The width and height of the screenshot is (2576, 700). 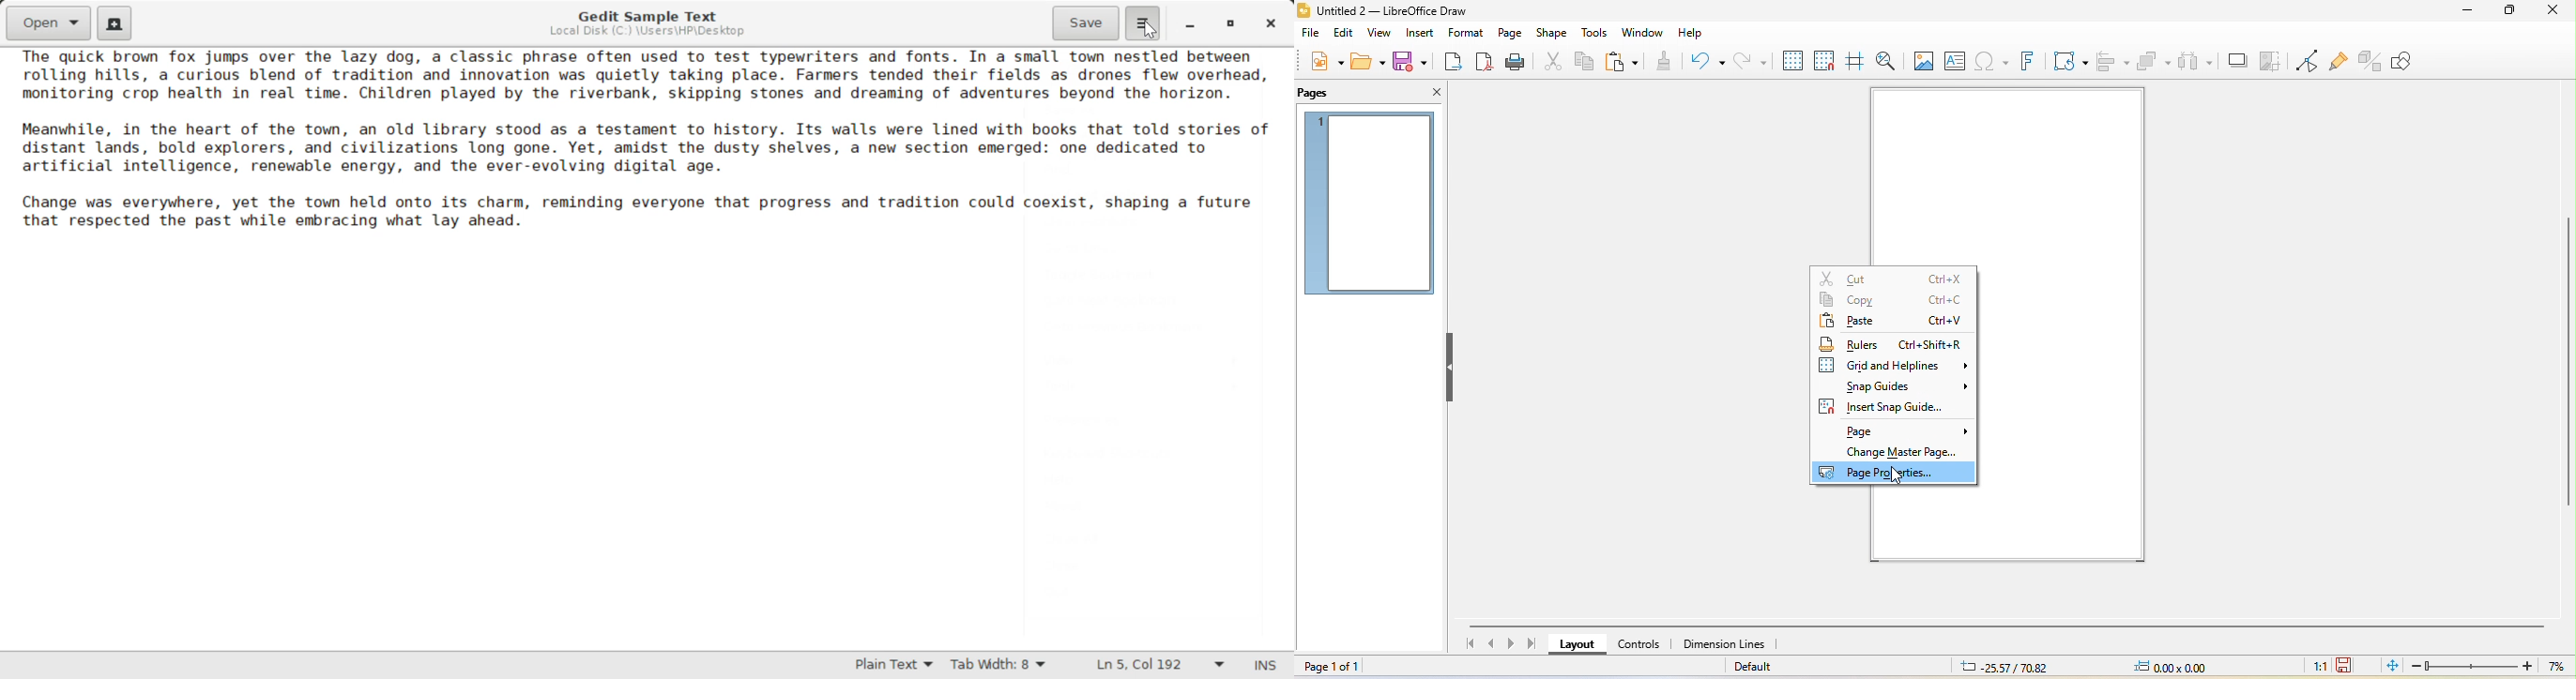 I want to click on horizontal scroll bar, so click(x=2010, y=624).